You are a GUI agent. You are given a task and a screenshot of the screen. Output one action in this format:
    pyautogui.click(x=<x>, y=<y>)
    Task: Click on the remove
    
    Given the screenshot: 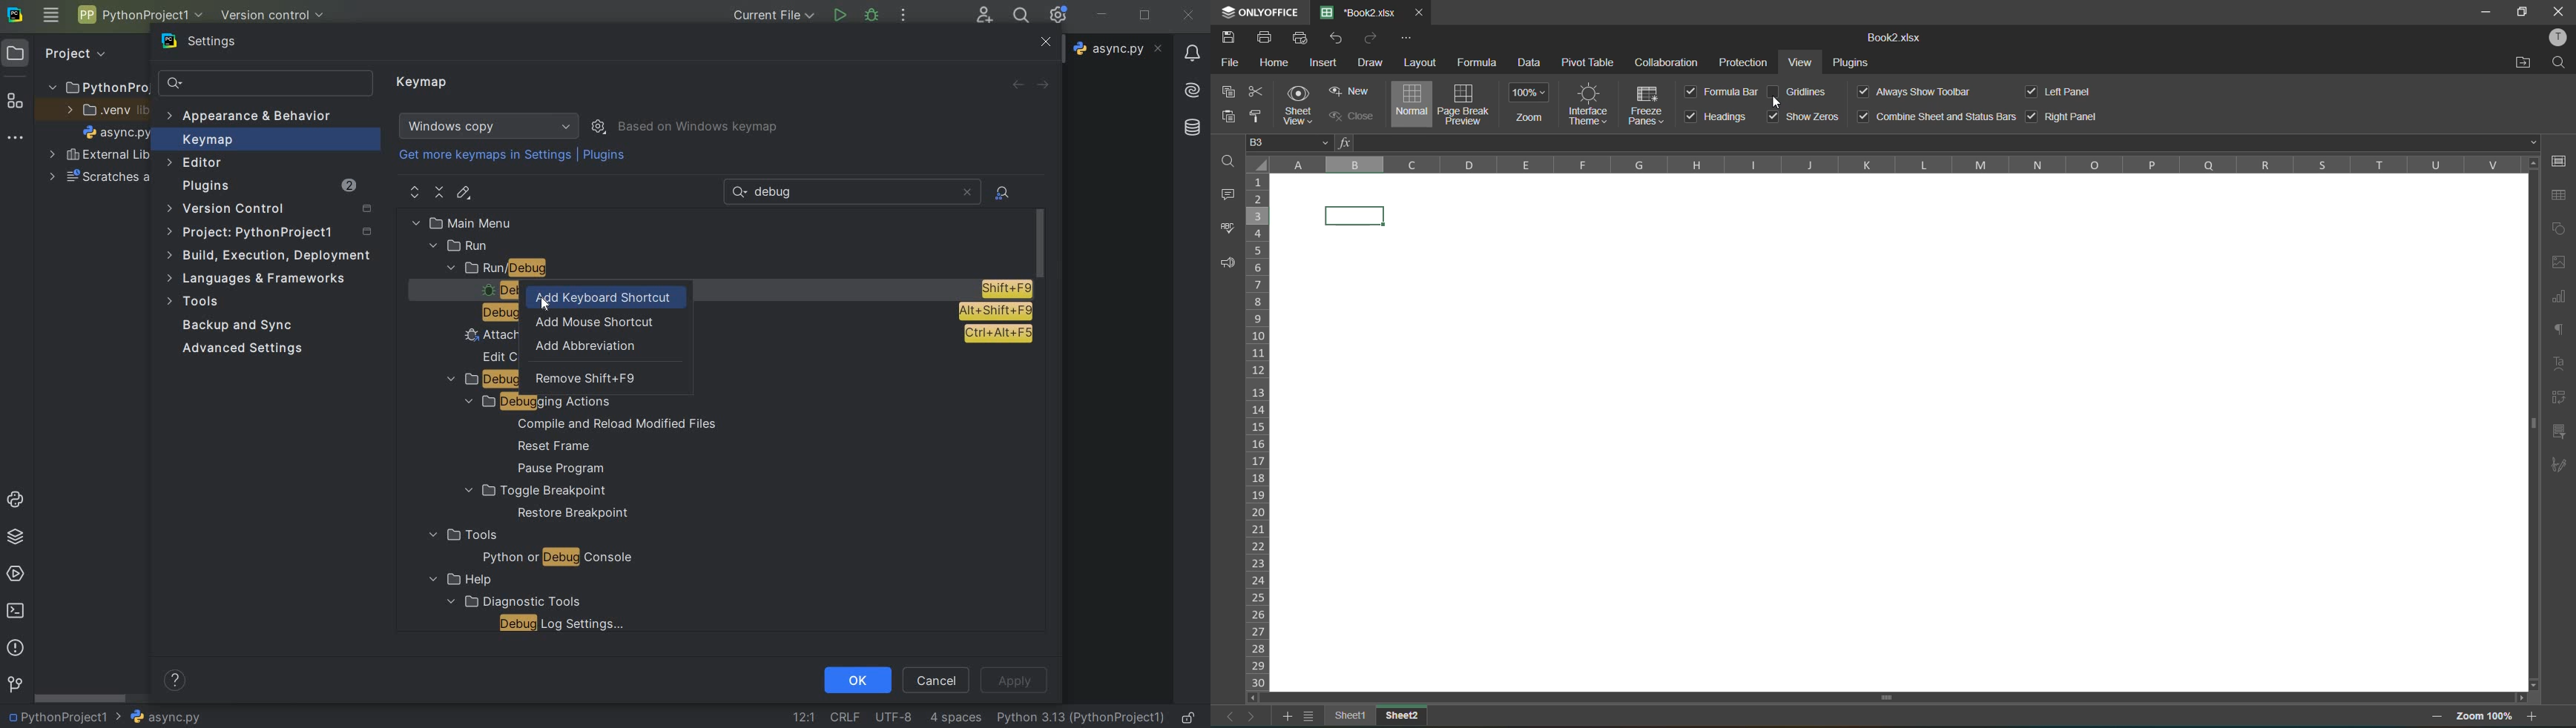 What is the action you would take?
    pyautogui.click(x=587, y=382)
    